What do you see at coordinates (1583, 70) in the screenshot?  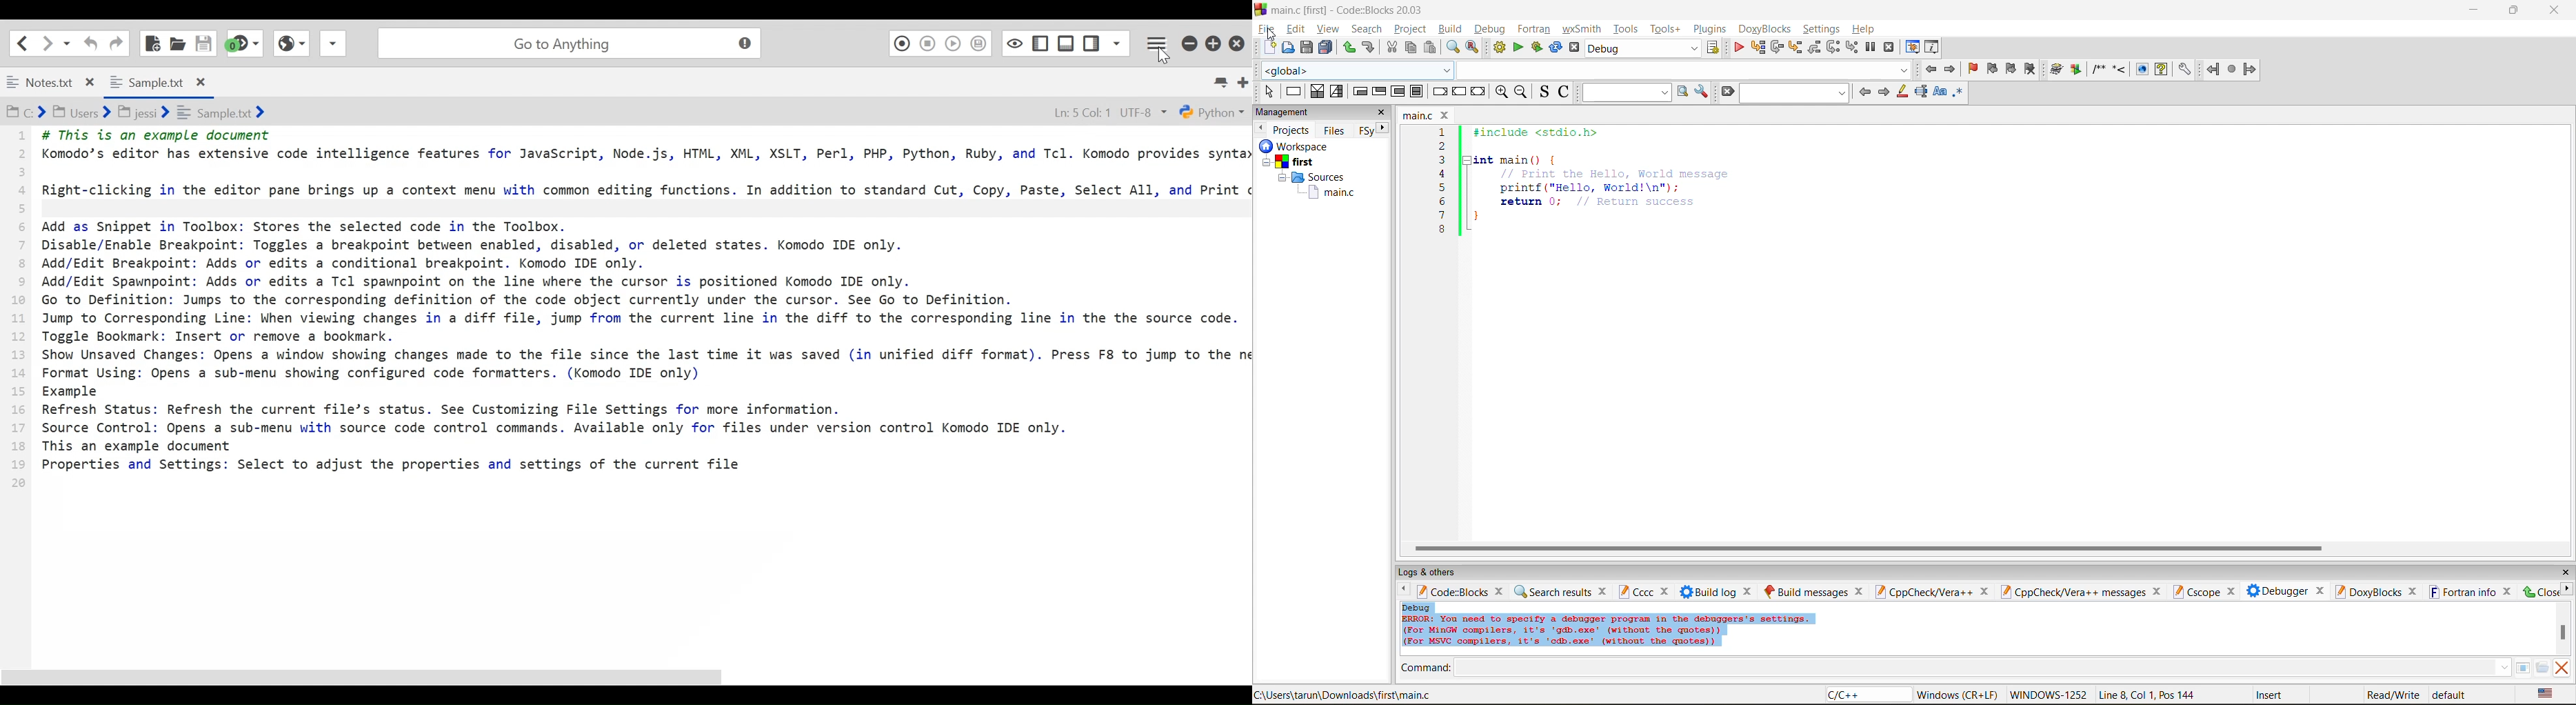 I see `code completion compiler` at bounding box center [1583, 70].